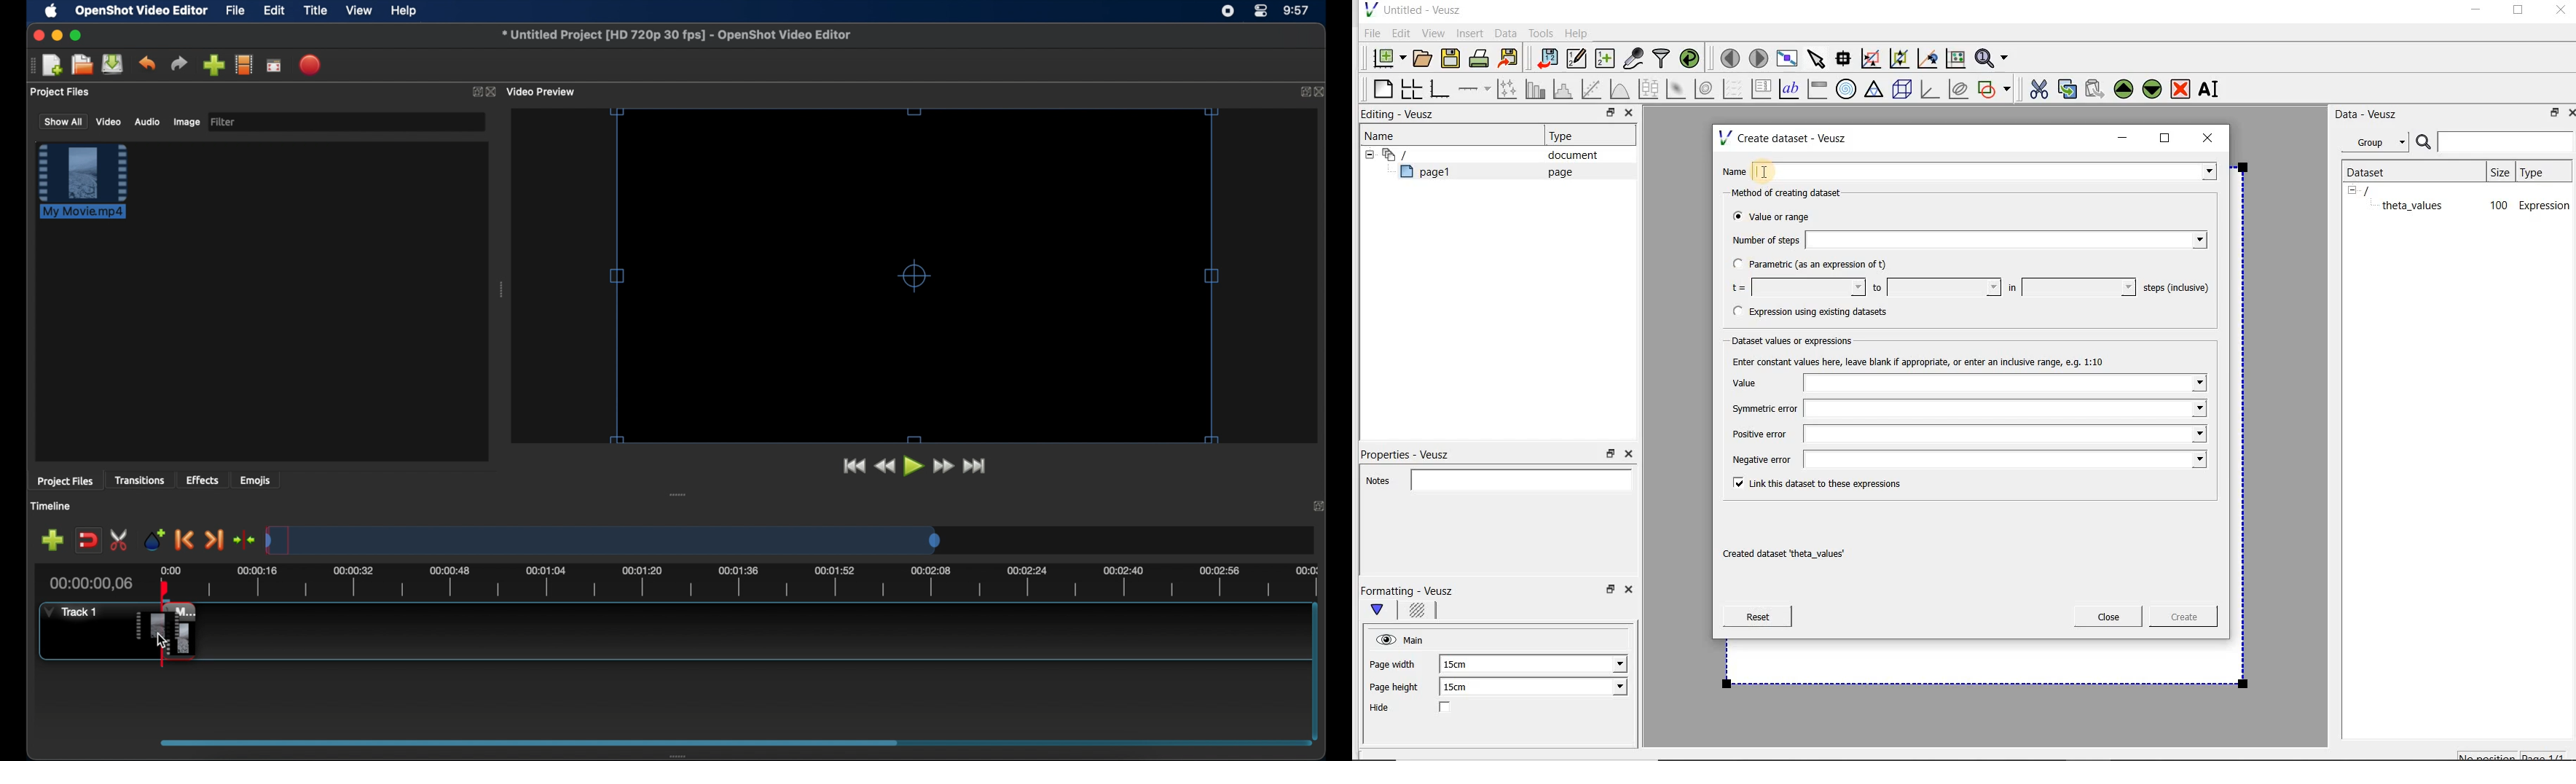 The height and width of the screenshot is (784, 2576). Describe the element at coordinates (1567, 155) in the screenshot. I see `document` at that location.